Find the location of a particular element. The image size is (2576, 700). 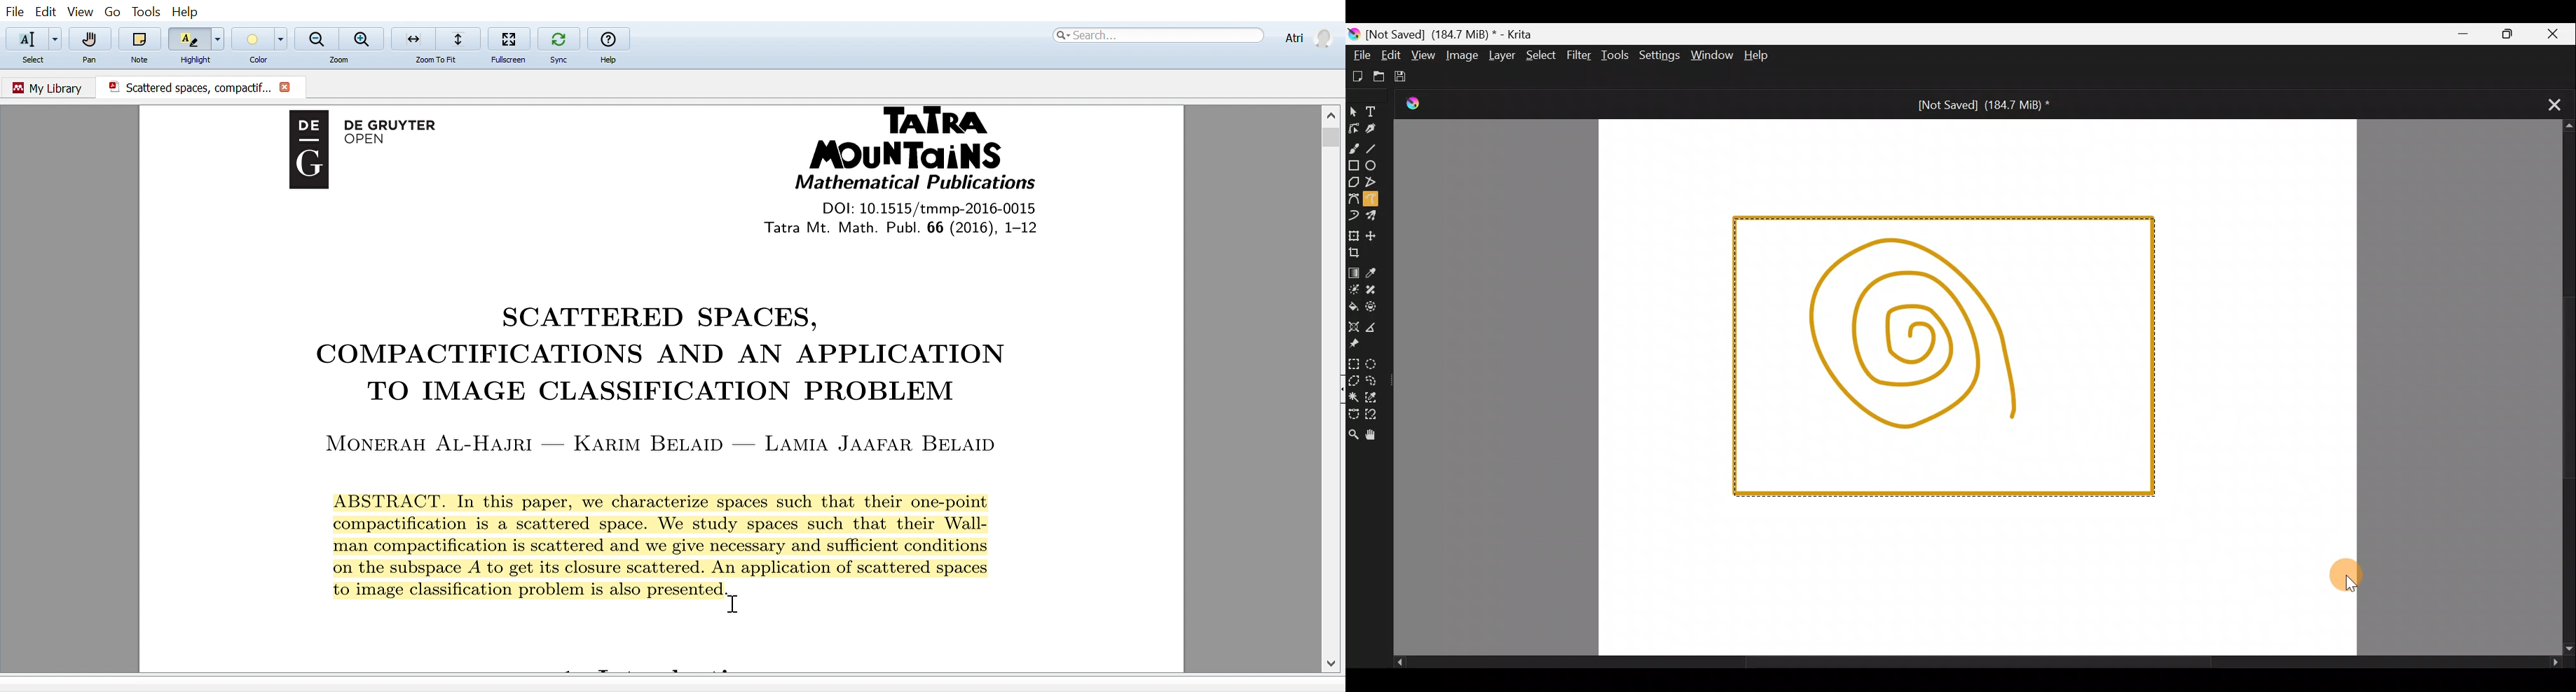

TO IMAGE CLASSIFICATION PROBLEM is located at coordinates (671, 393).